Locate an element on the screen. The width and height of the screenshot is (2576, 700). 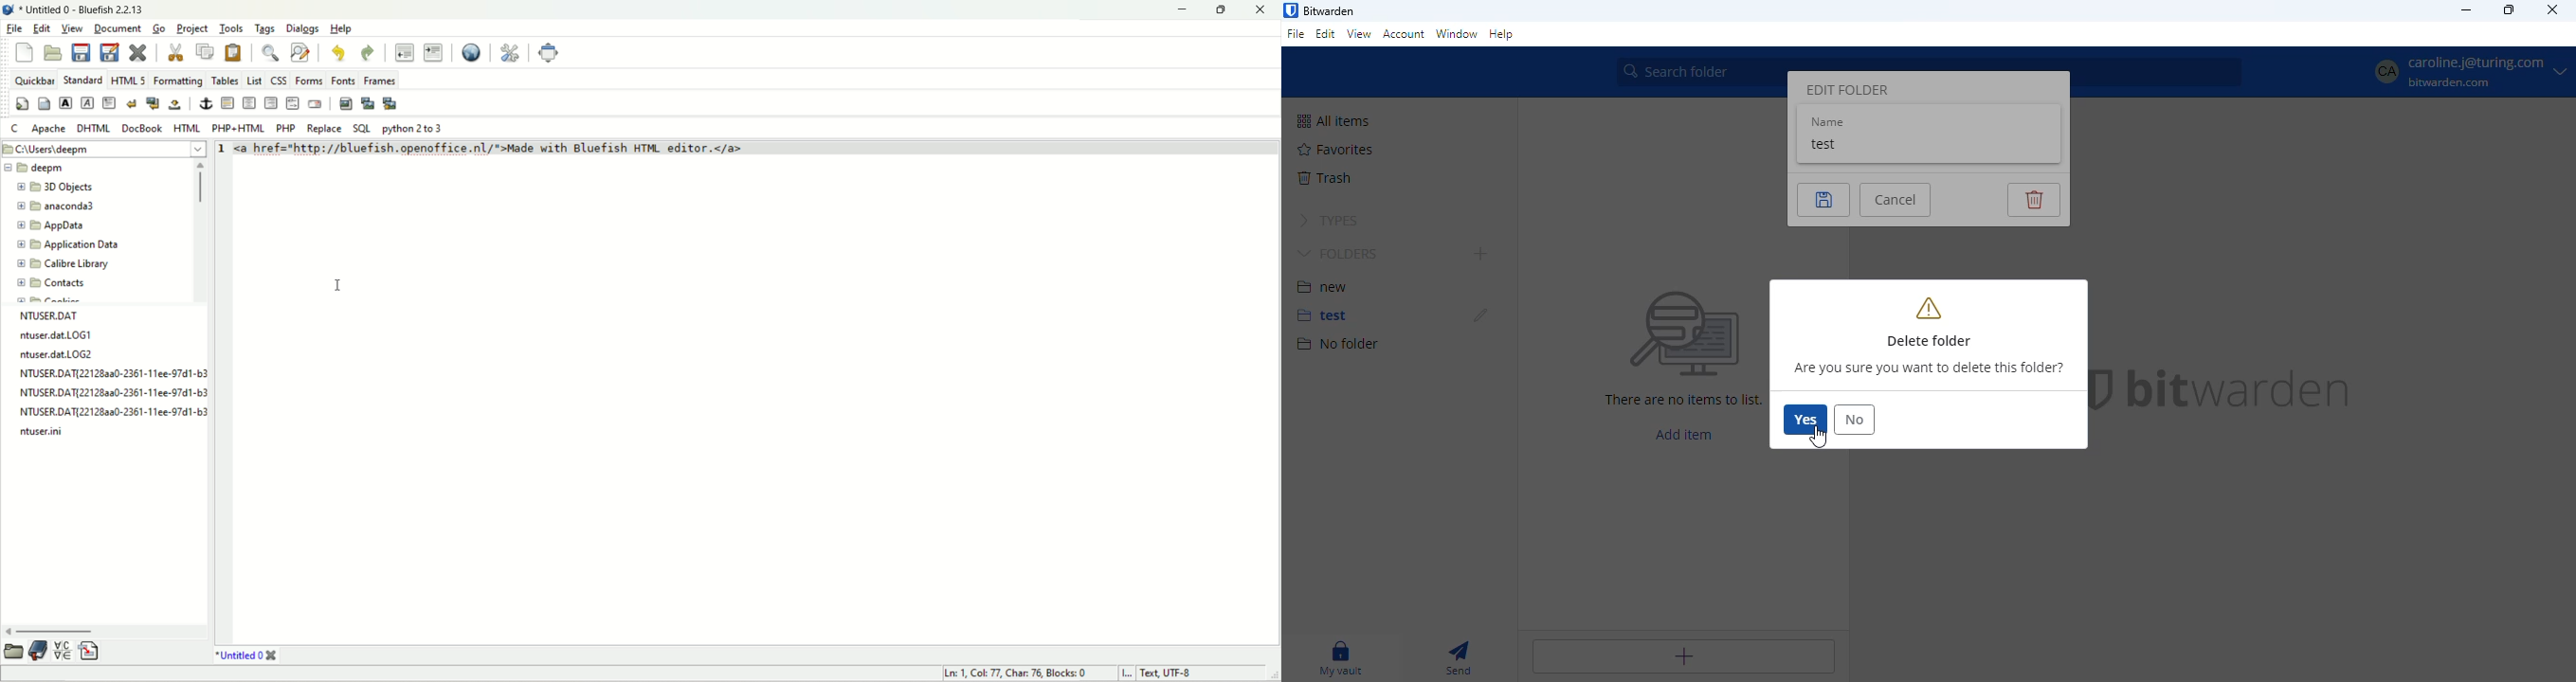
are you sure you want to delete this folder? is located at coordinates (1928, 368).